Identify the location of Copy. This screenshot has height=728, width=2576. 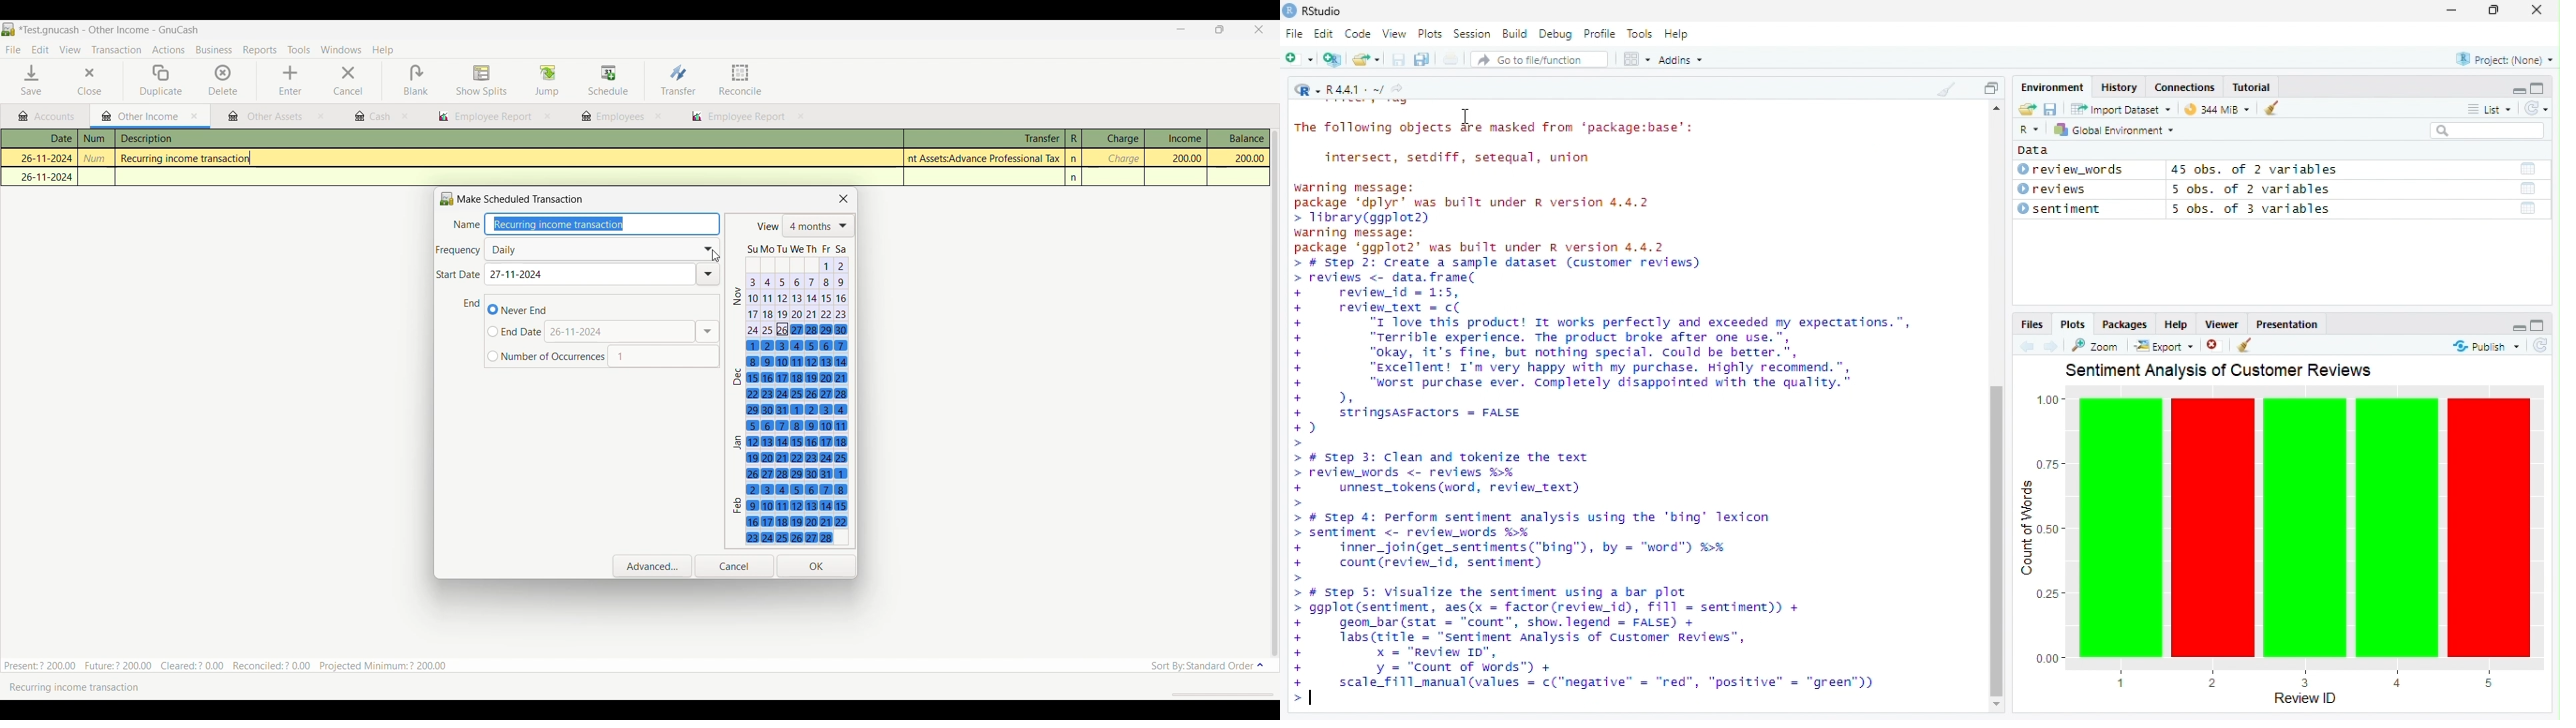
(1991, 87).